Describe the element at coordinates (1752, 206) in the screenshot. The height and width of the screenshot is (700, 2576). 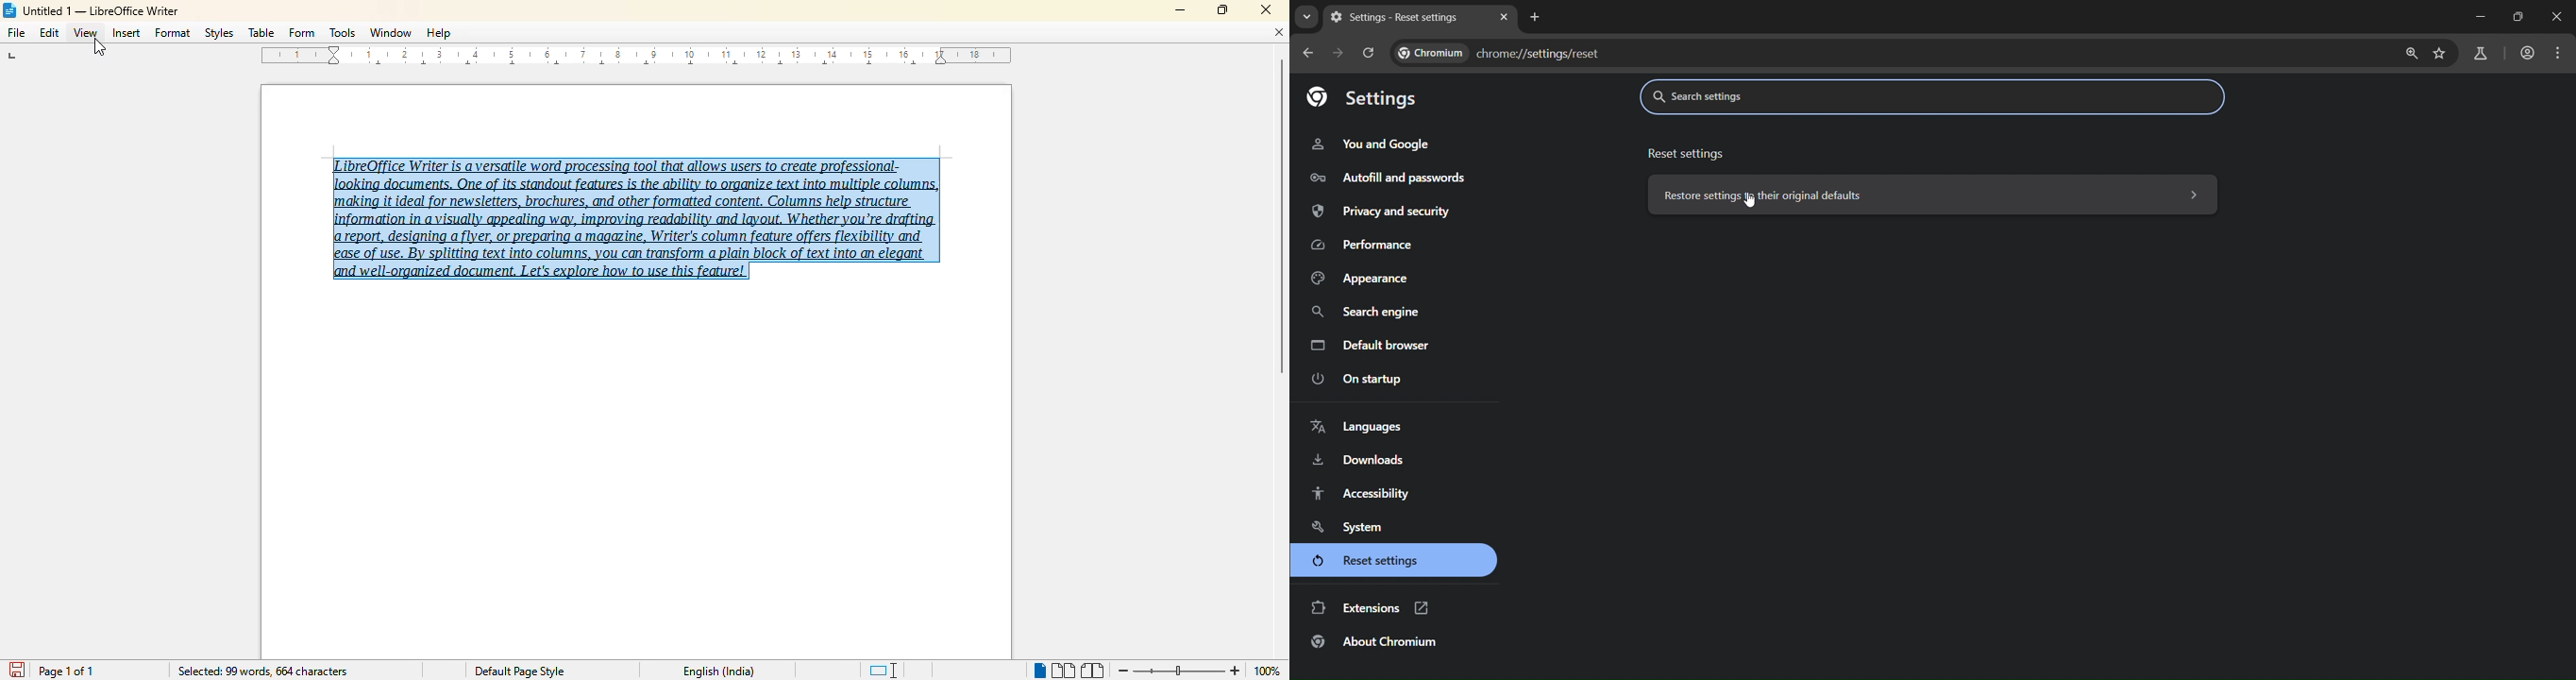
I see `cursor` at that location.